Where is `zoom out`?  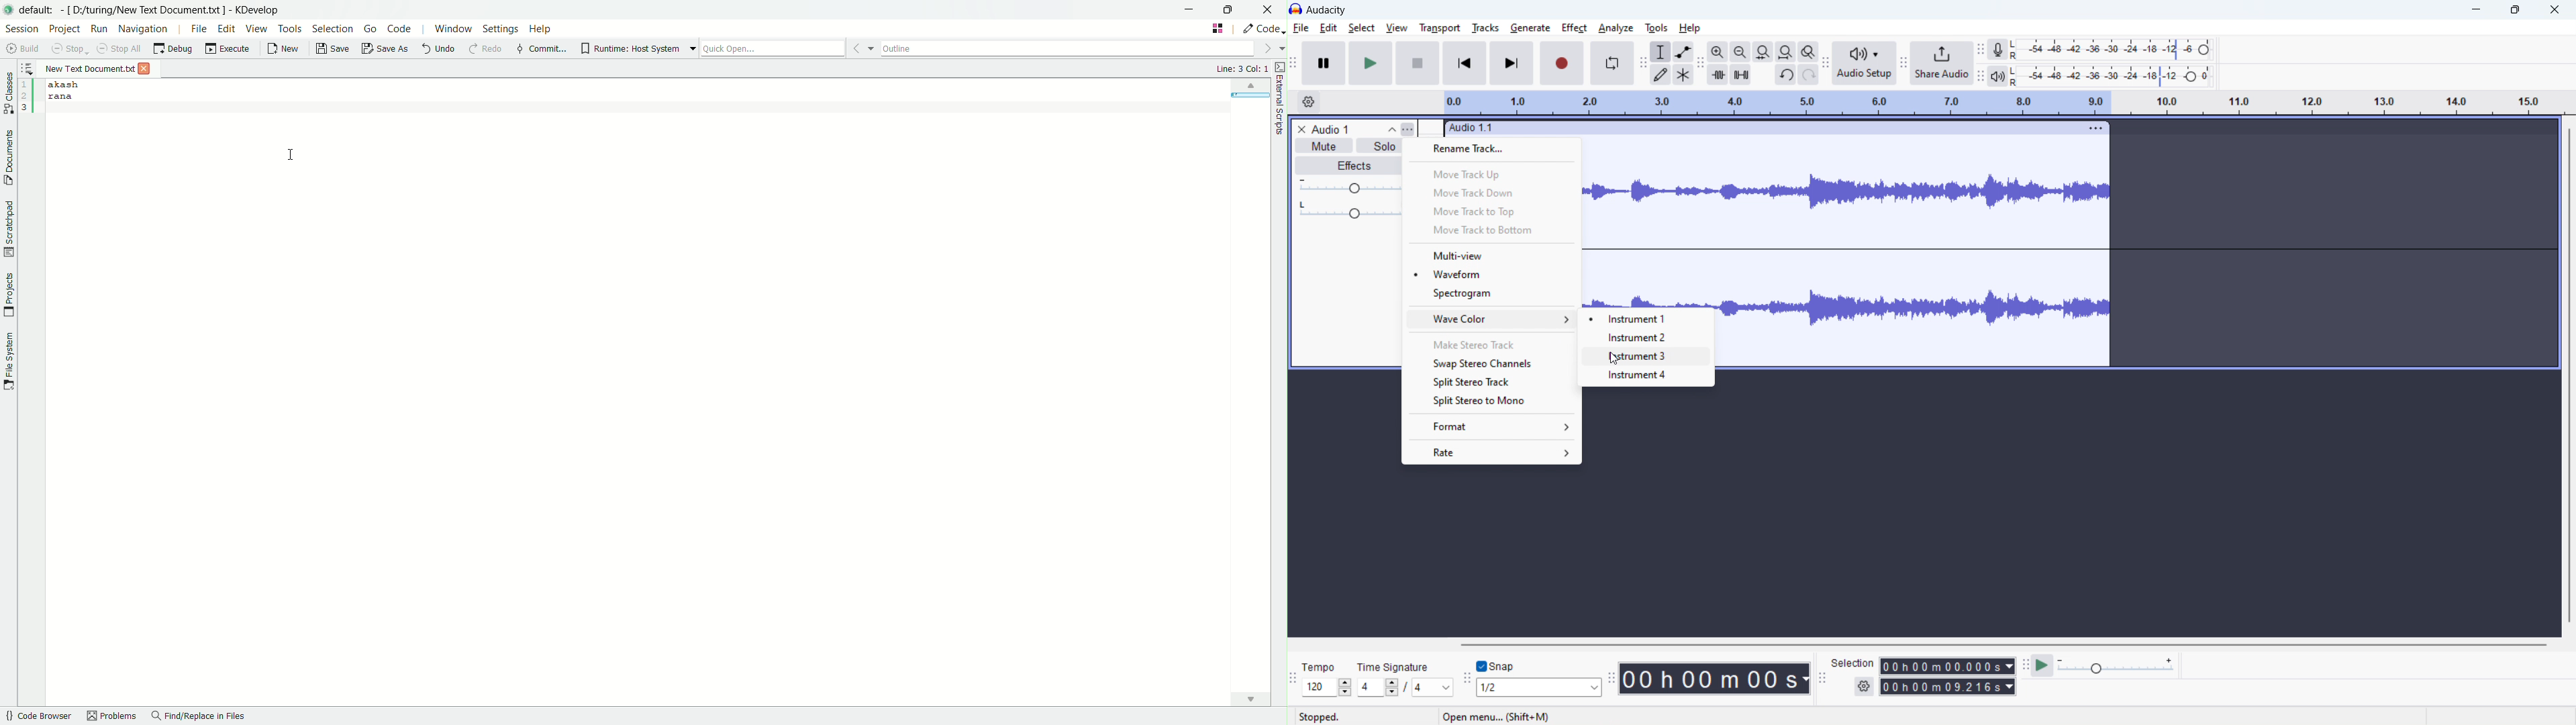 zoom out is located at coordinates (1740, 52).